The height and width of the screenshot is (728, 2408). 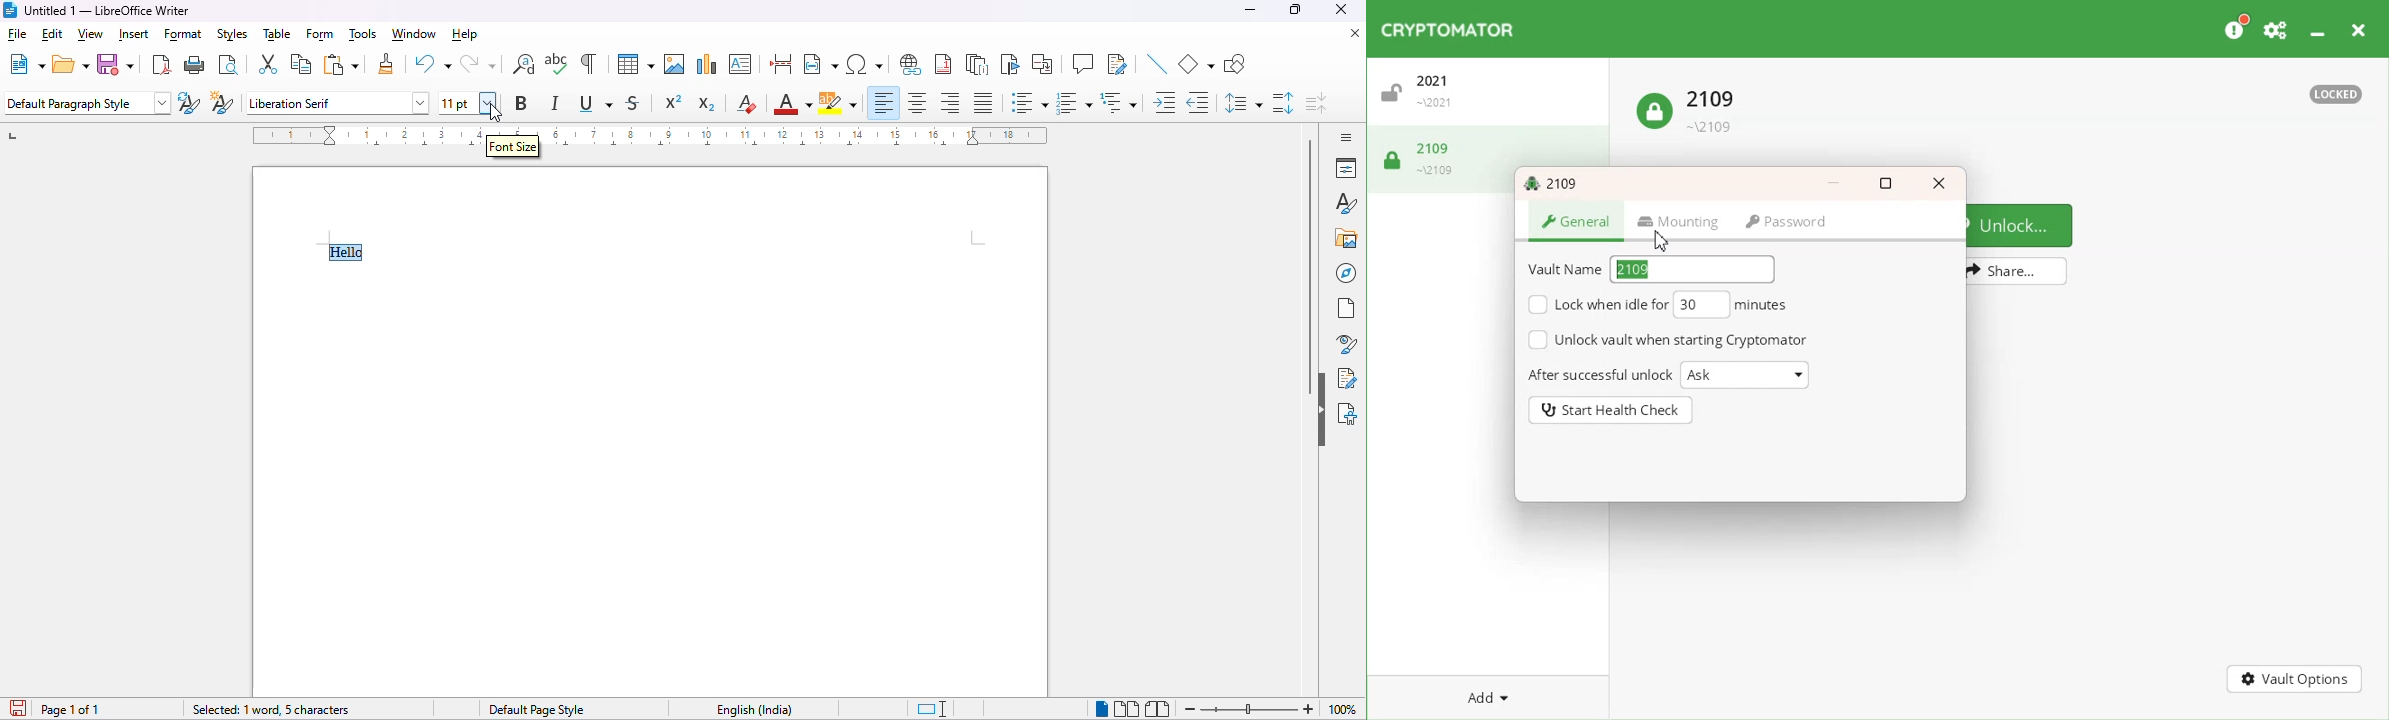 I want to click on styles, so click(x=1346, y=204).